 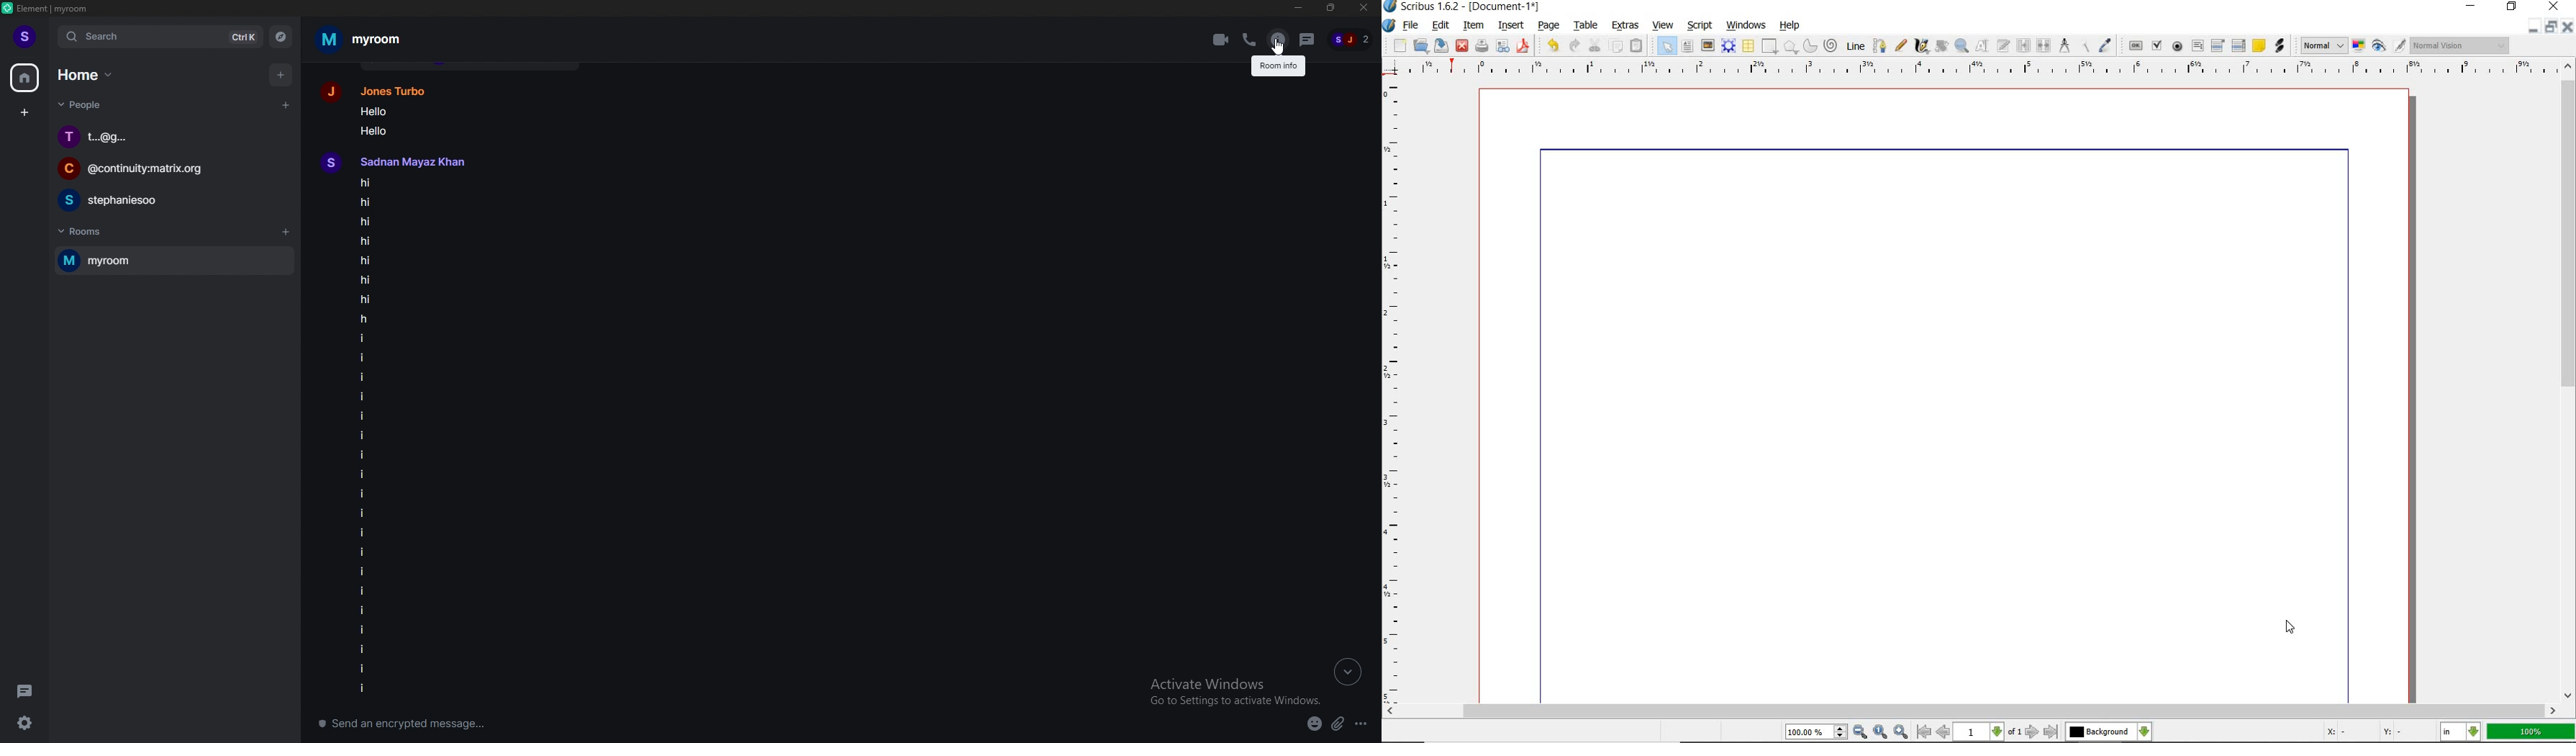 I want to click on render frame, so click(x=1729, y=46).